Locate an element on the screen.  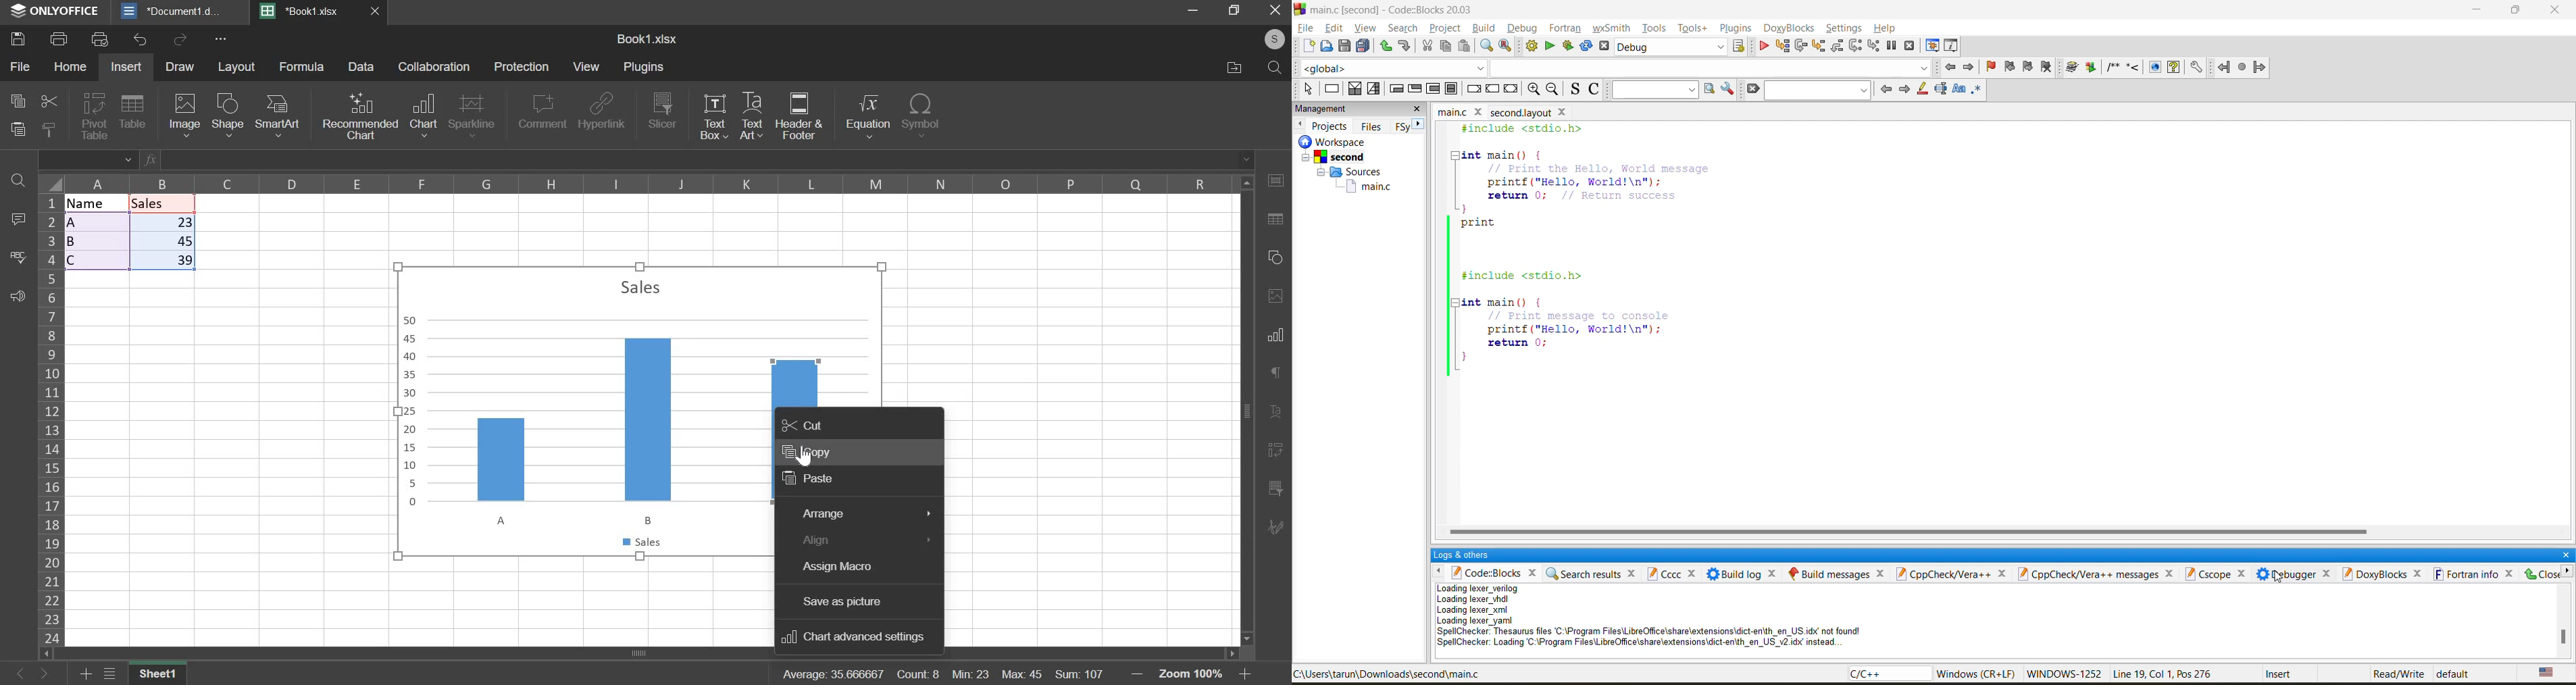
build is located at coordinates (1531, 45).